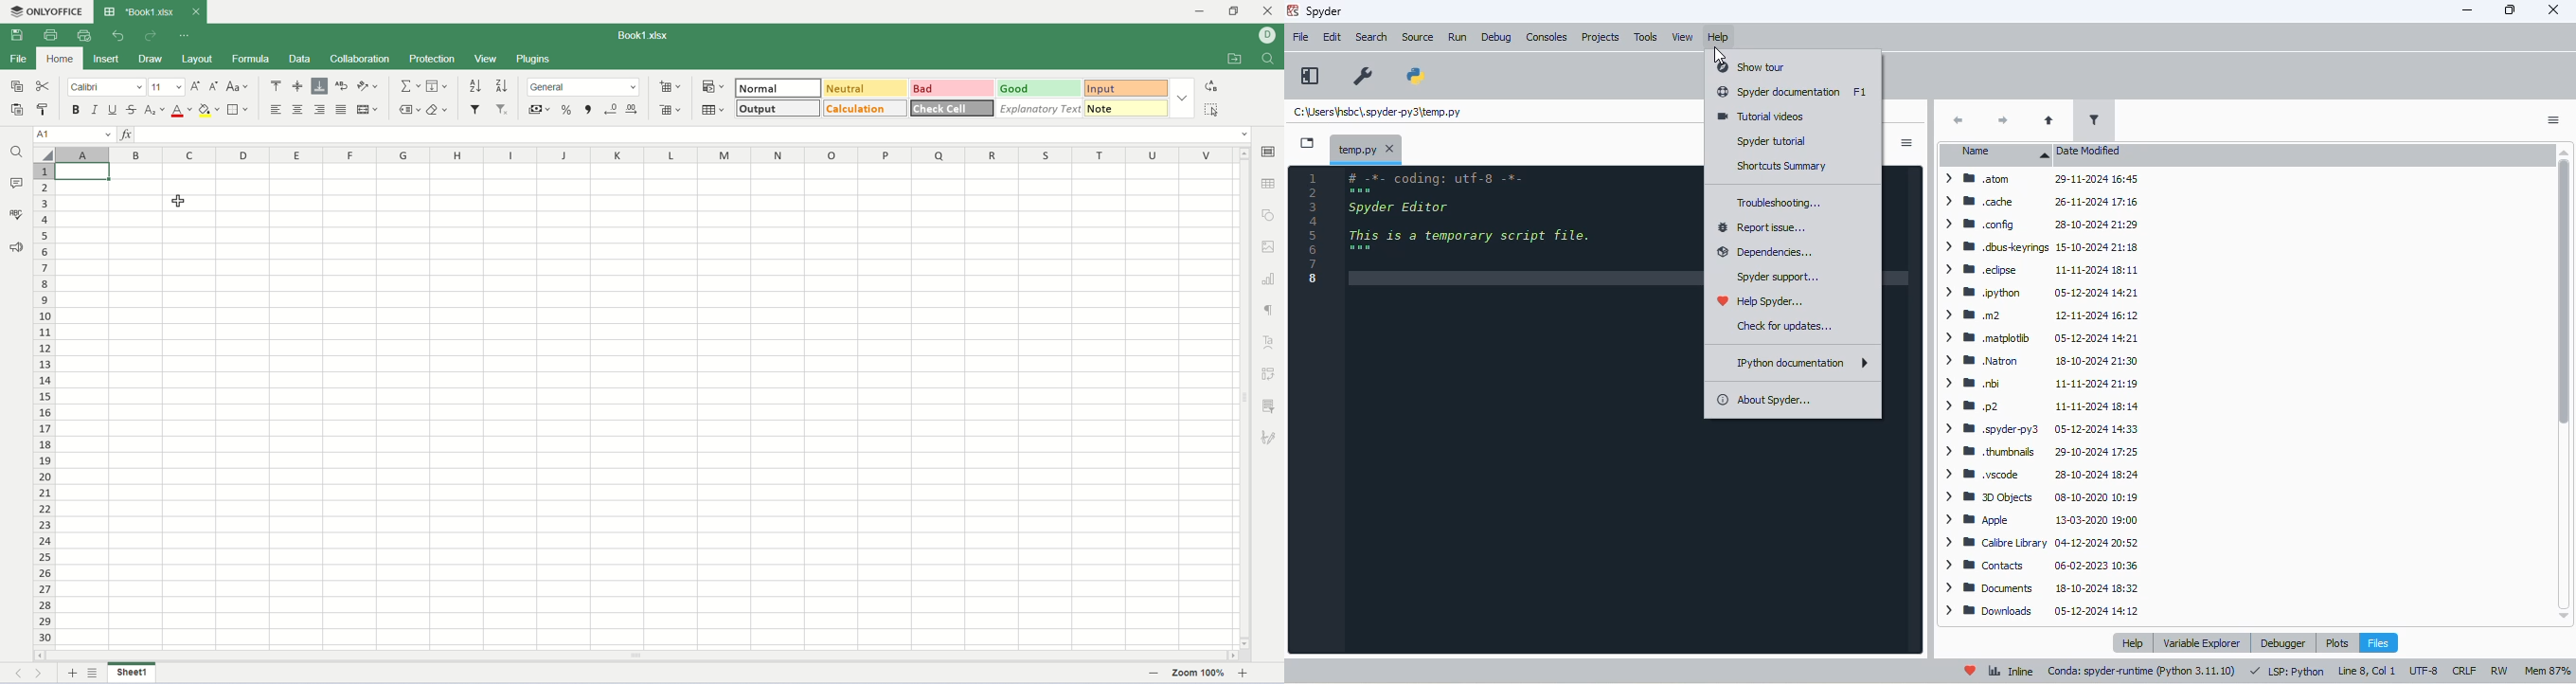  Describe the element at coordinates (1364, 76) in the screenshot. I see `preferences` at that location.